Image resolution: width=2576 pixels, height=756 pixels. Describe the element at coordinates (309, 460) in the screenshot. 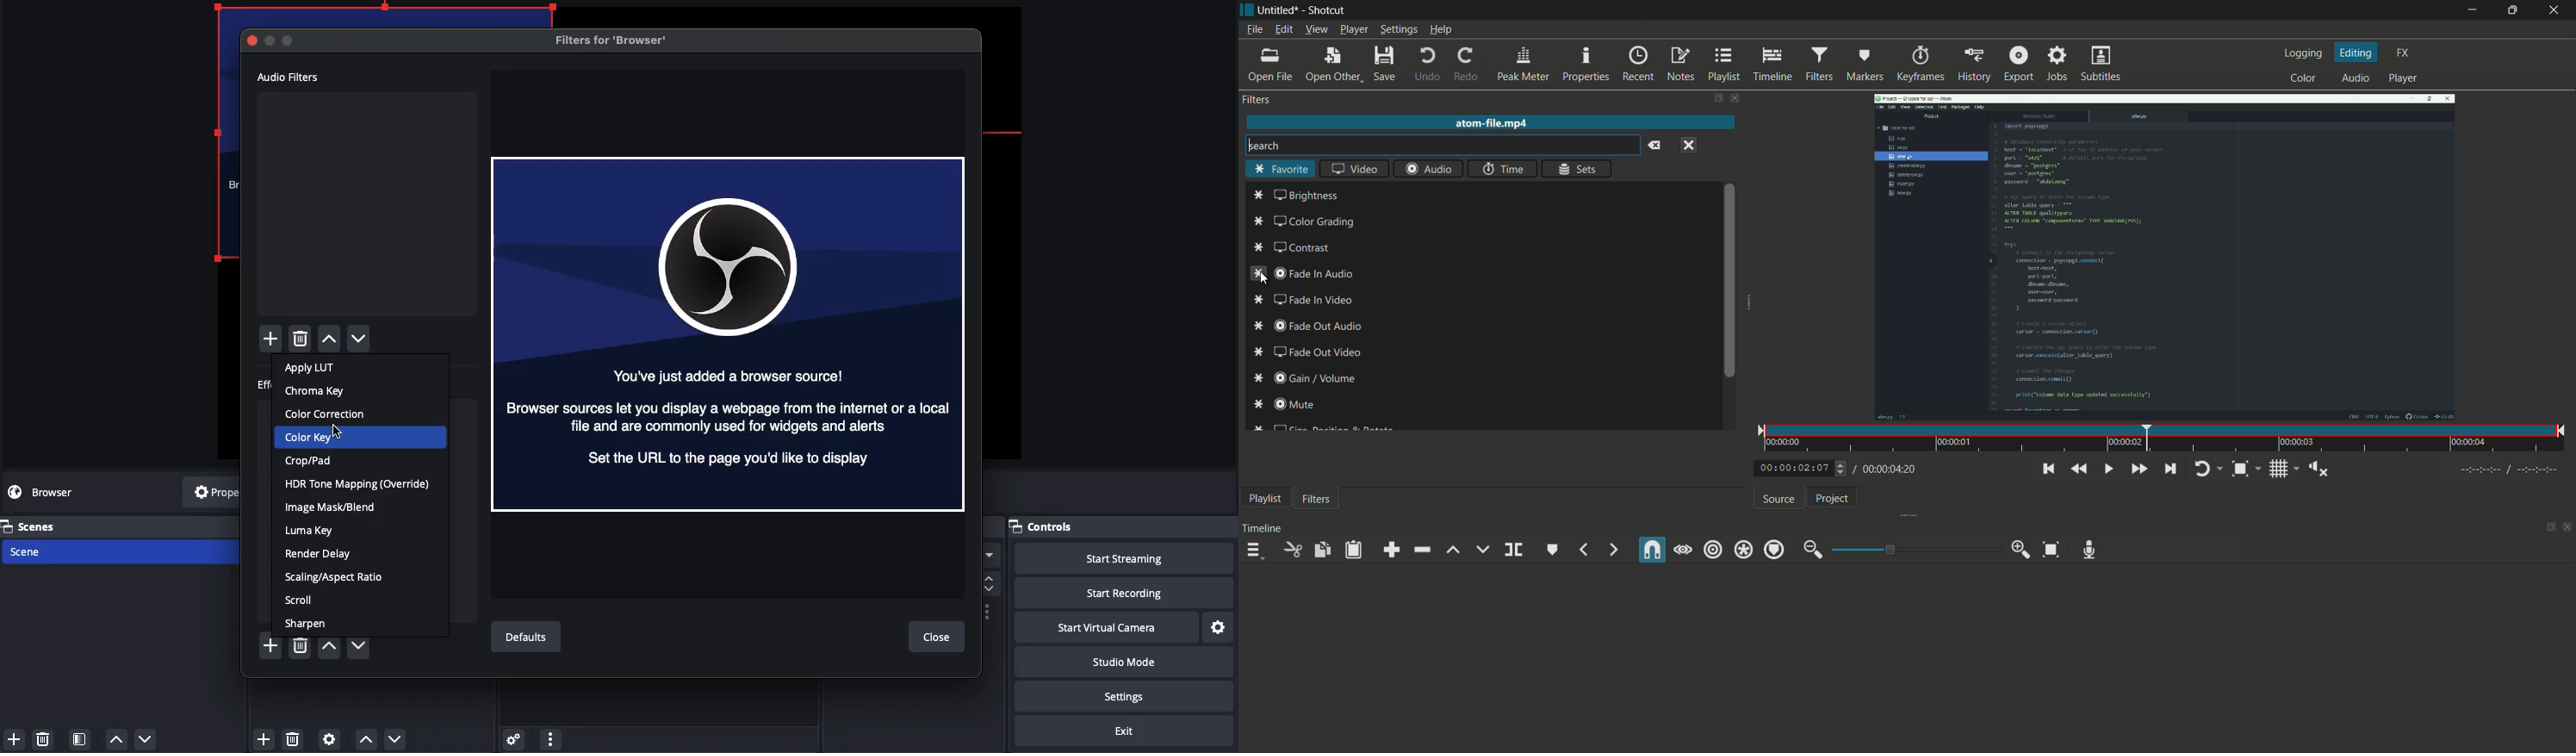

I see `CropPad` at that location.